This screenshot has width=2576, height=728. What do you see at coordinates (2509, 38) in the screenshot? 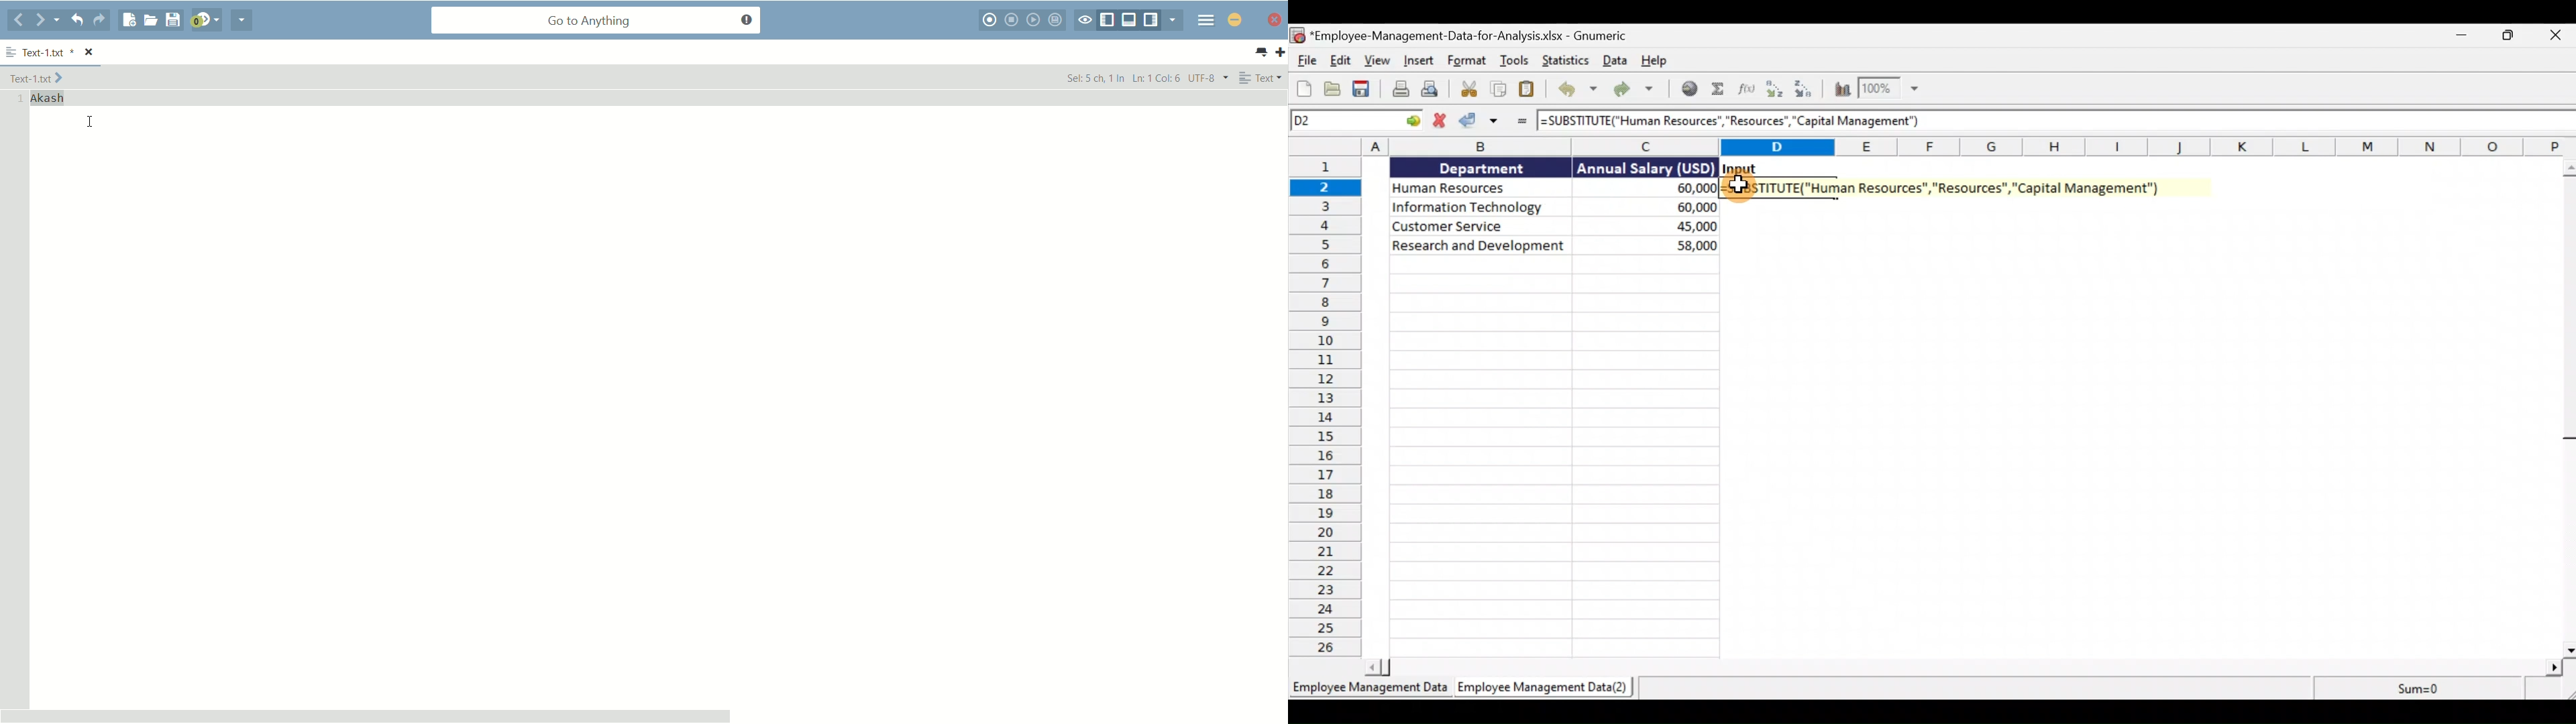
I see `Maximise` at bounding box center [2509, 38].